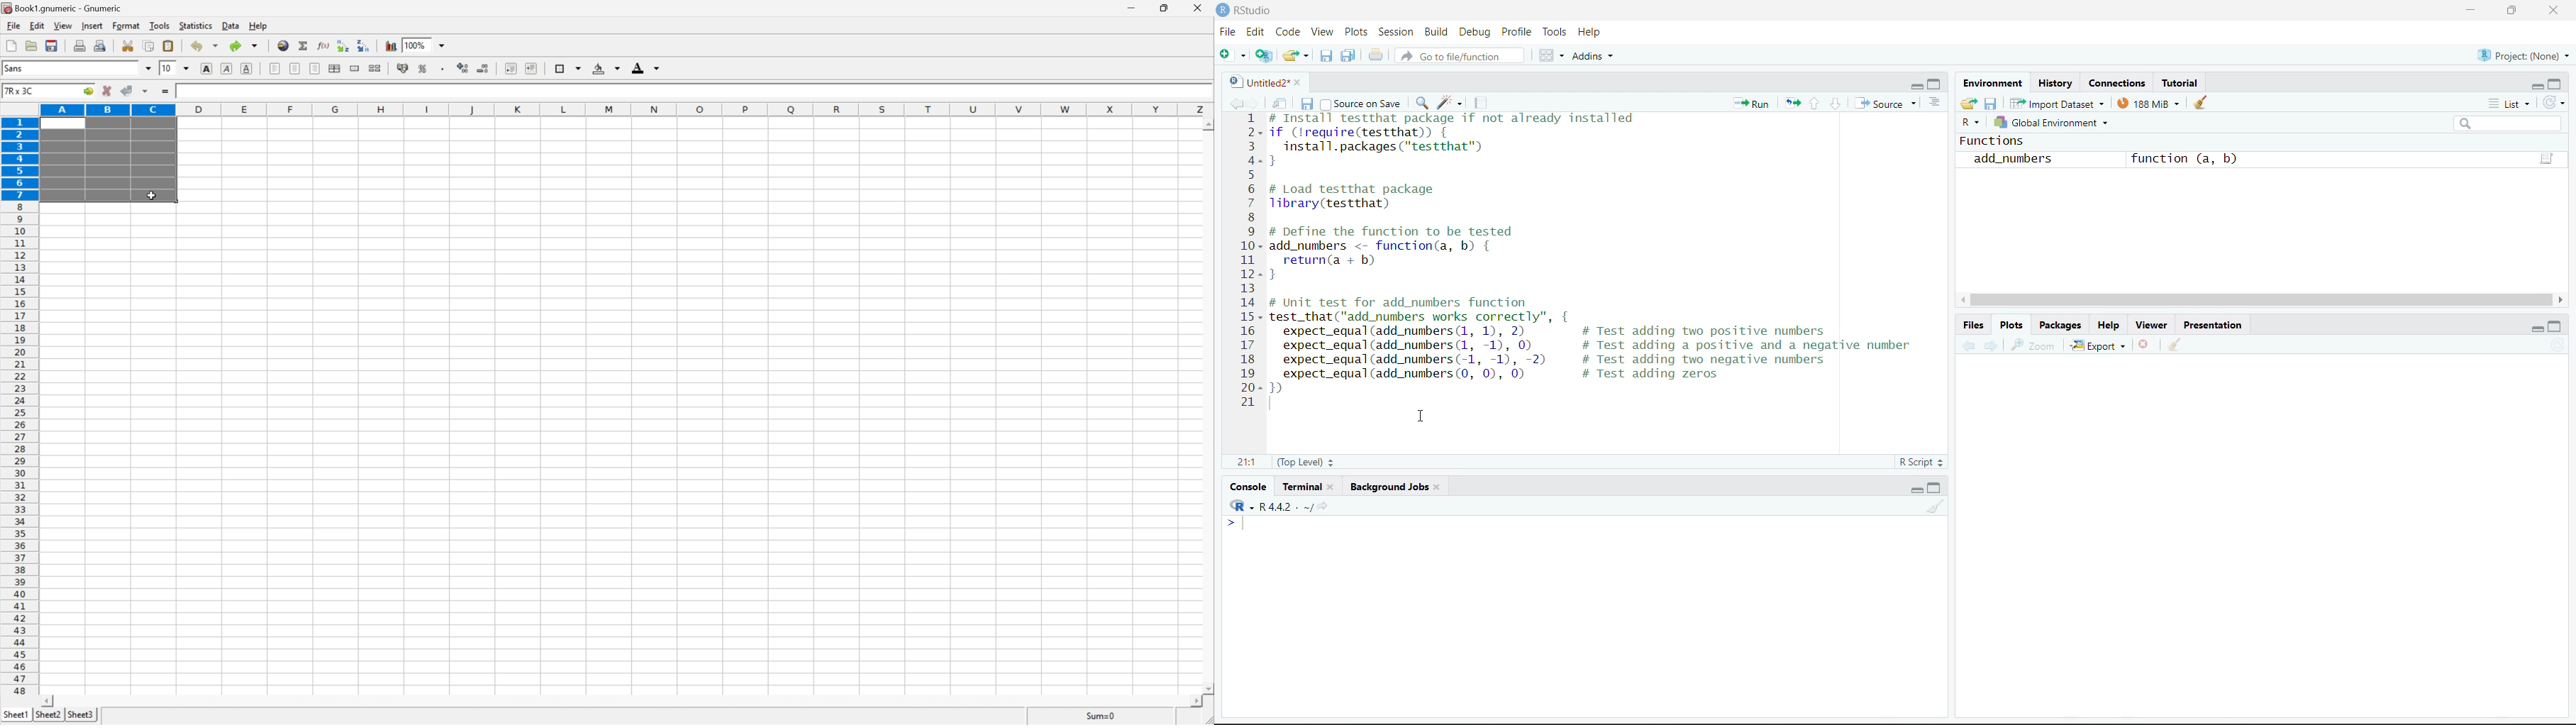 This screenshot has height=728, width=2576. What do you see at coordinates (158, 27) in the screenshot?
I see `tools` at bounding box center [158, 27].